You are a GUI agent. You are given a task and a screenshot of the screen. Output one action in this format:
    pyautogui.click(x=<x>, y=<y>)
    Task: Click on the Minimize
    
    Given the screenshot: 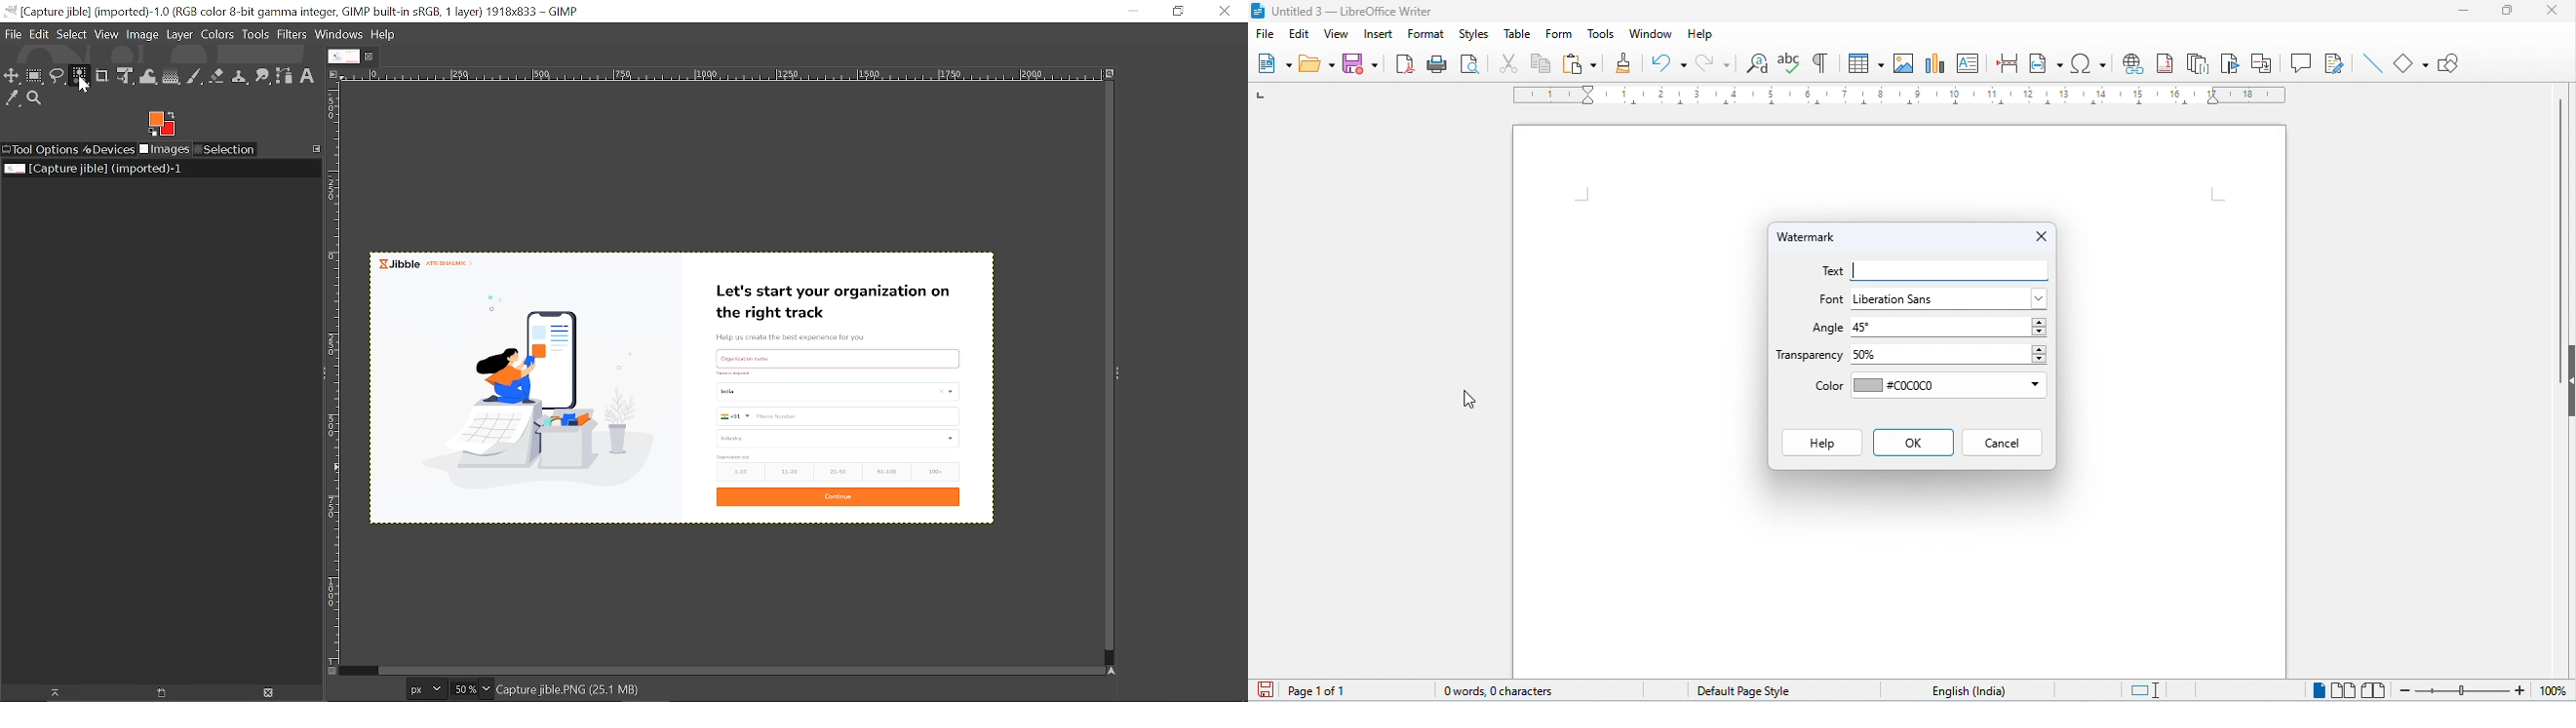 What is the action you would take?
    pyautogui.click(x=1129, y=10)
    